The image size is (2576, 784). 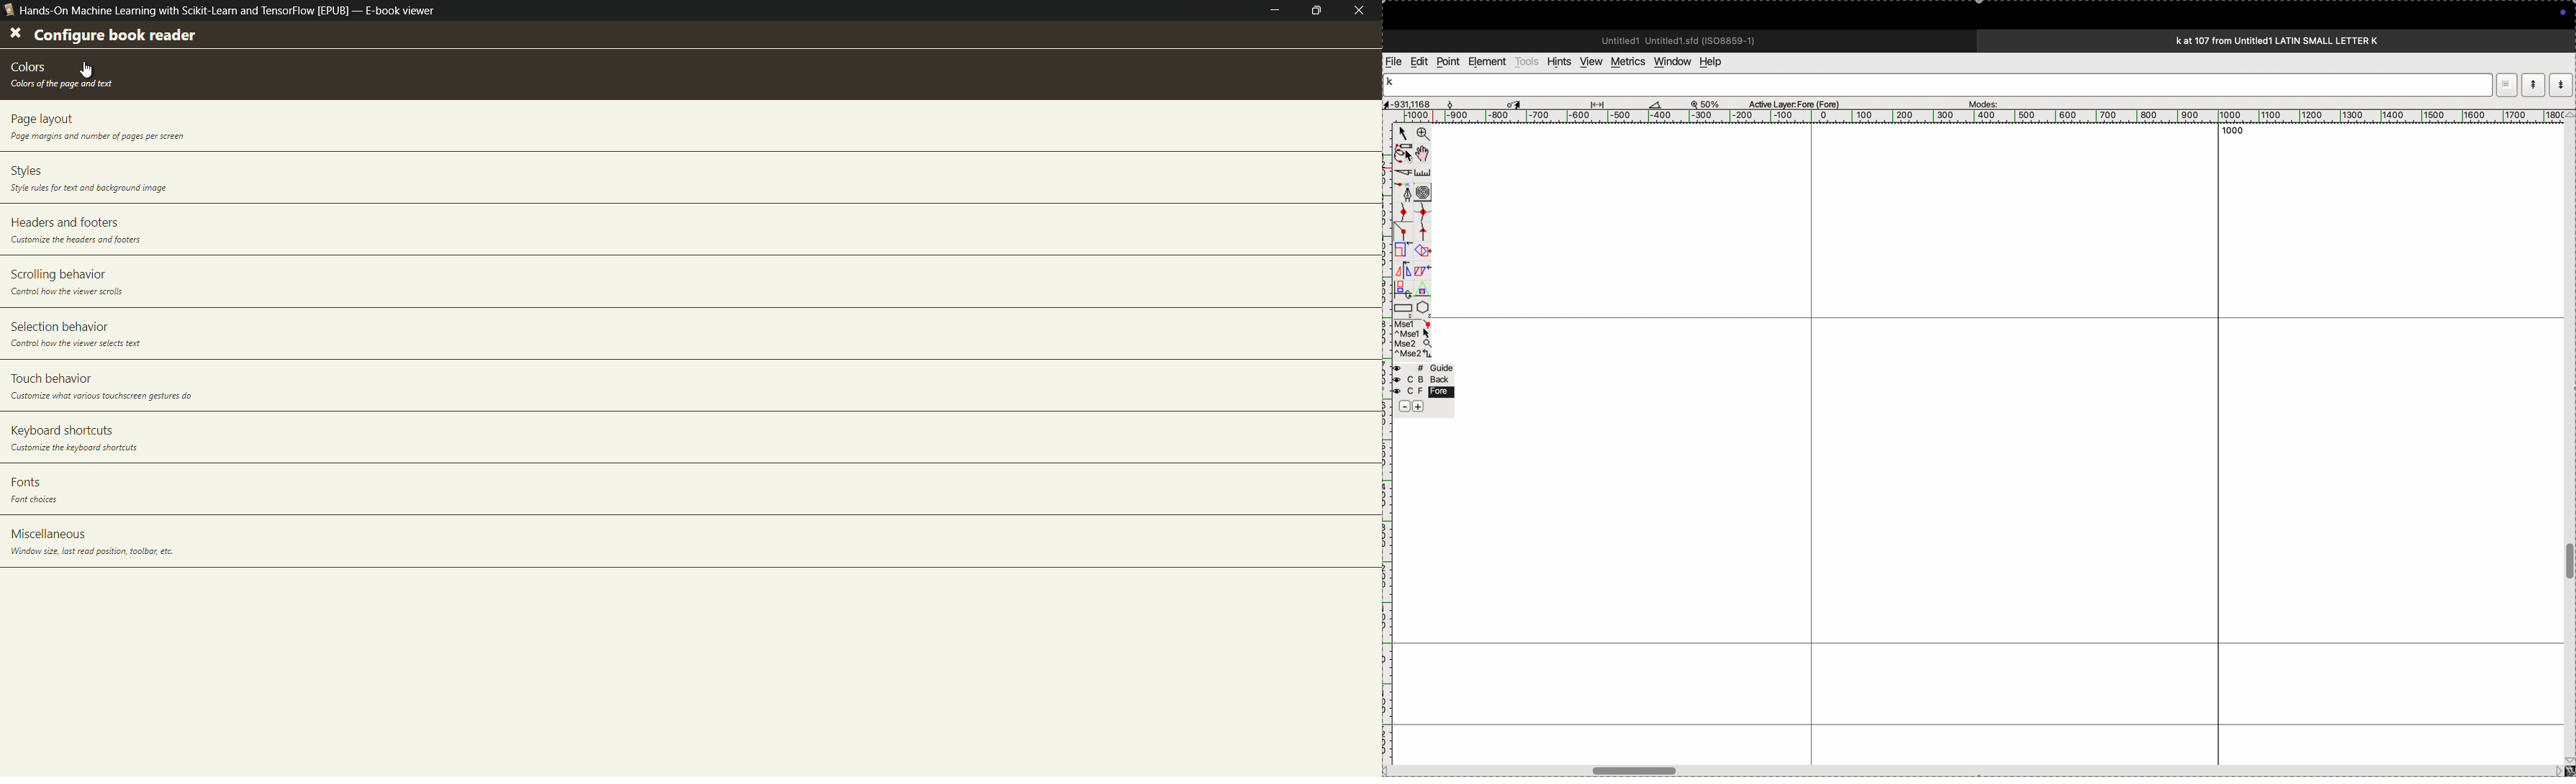 What do you see at coordinates (1426, 191) in the screenshot?
I see `circles` at bounding box center [1426, 191].